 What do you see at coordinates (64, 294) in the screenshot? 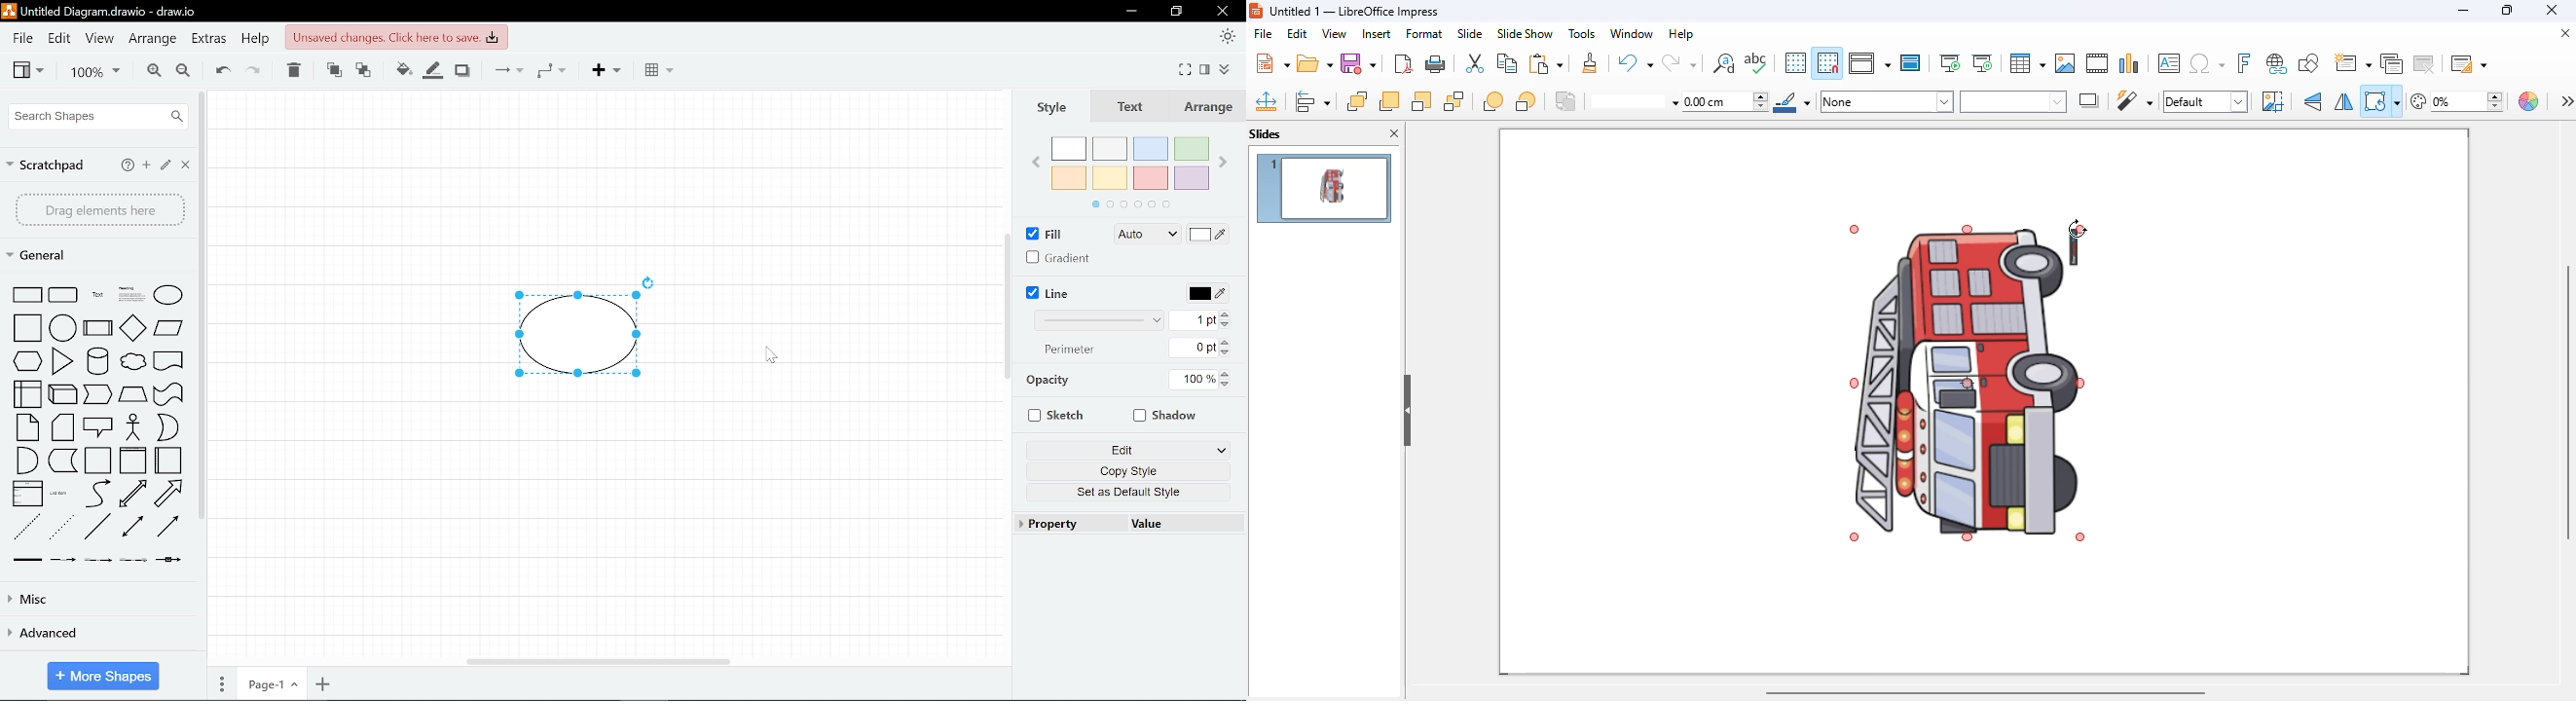
I see `curved rectangle ` at bounding box center [64, 294].